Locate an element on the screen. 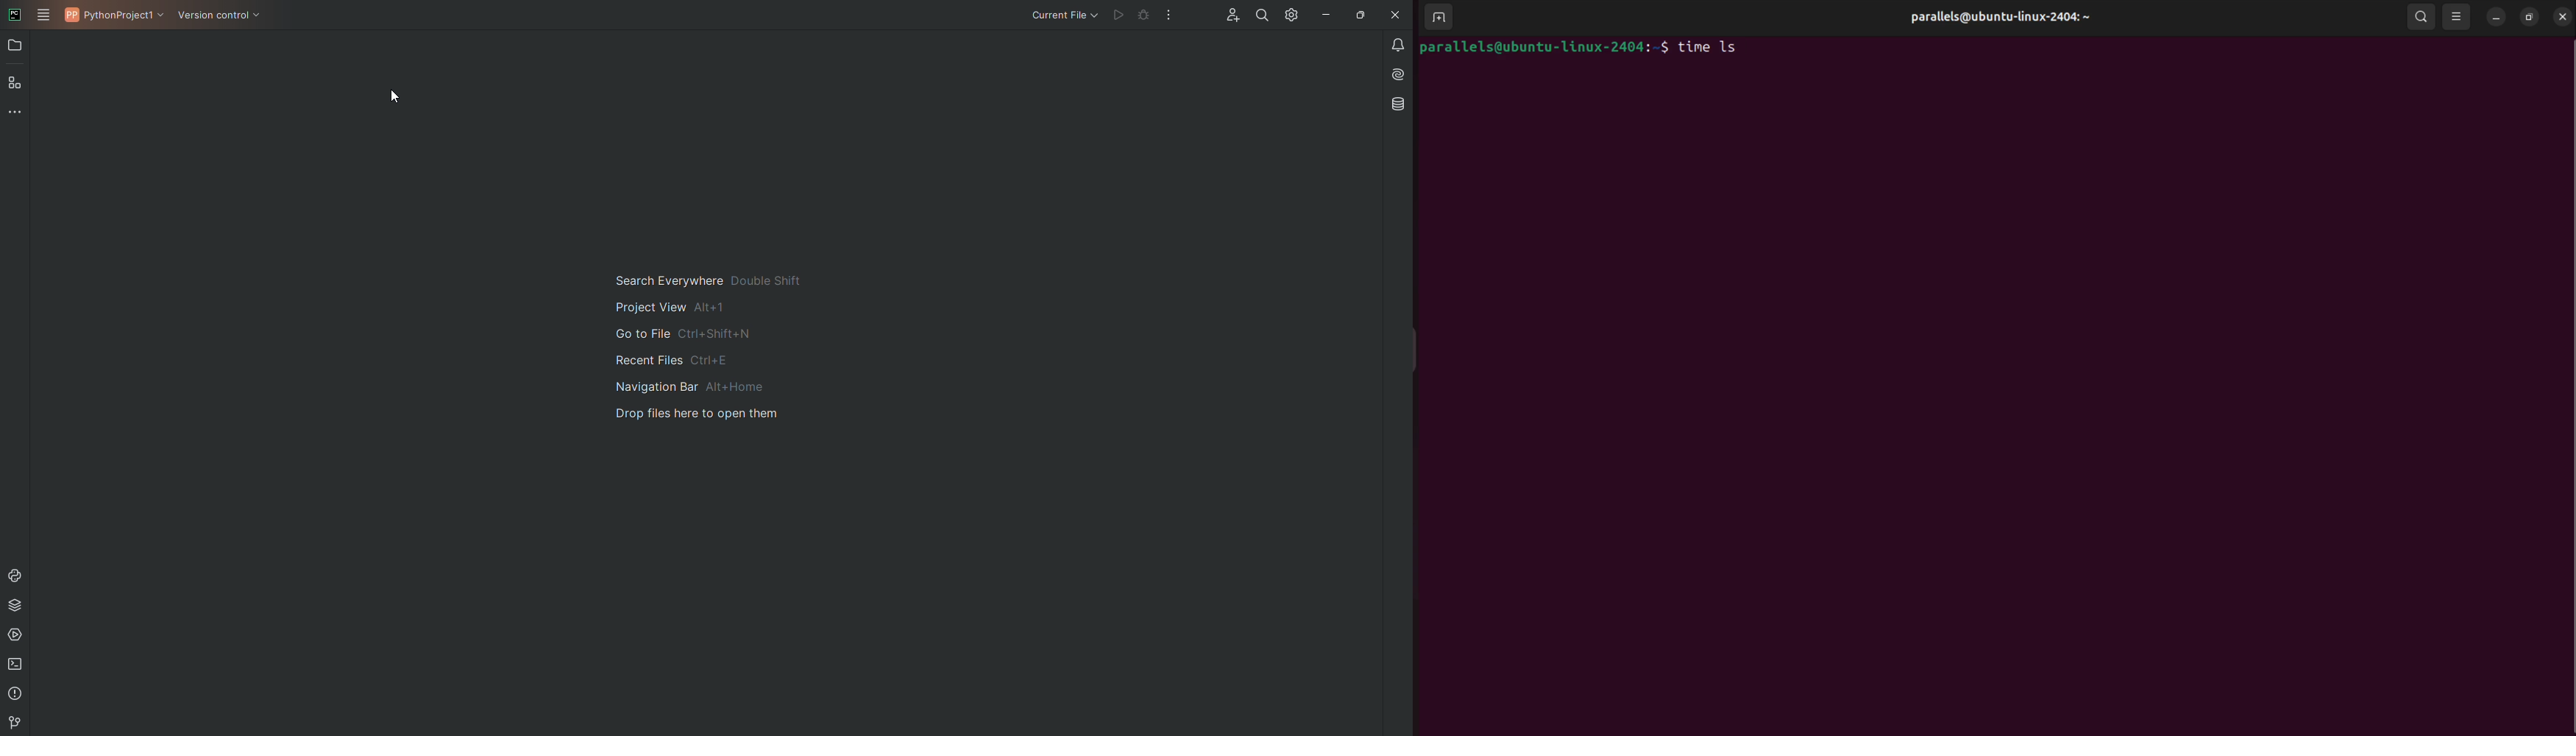 This screenshot has height=756, width=2576. PyCharm is located at coordinates (15, 13).